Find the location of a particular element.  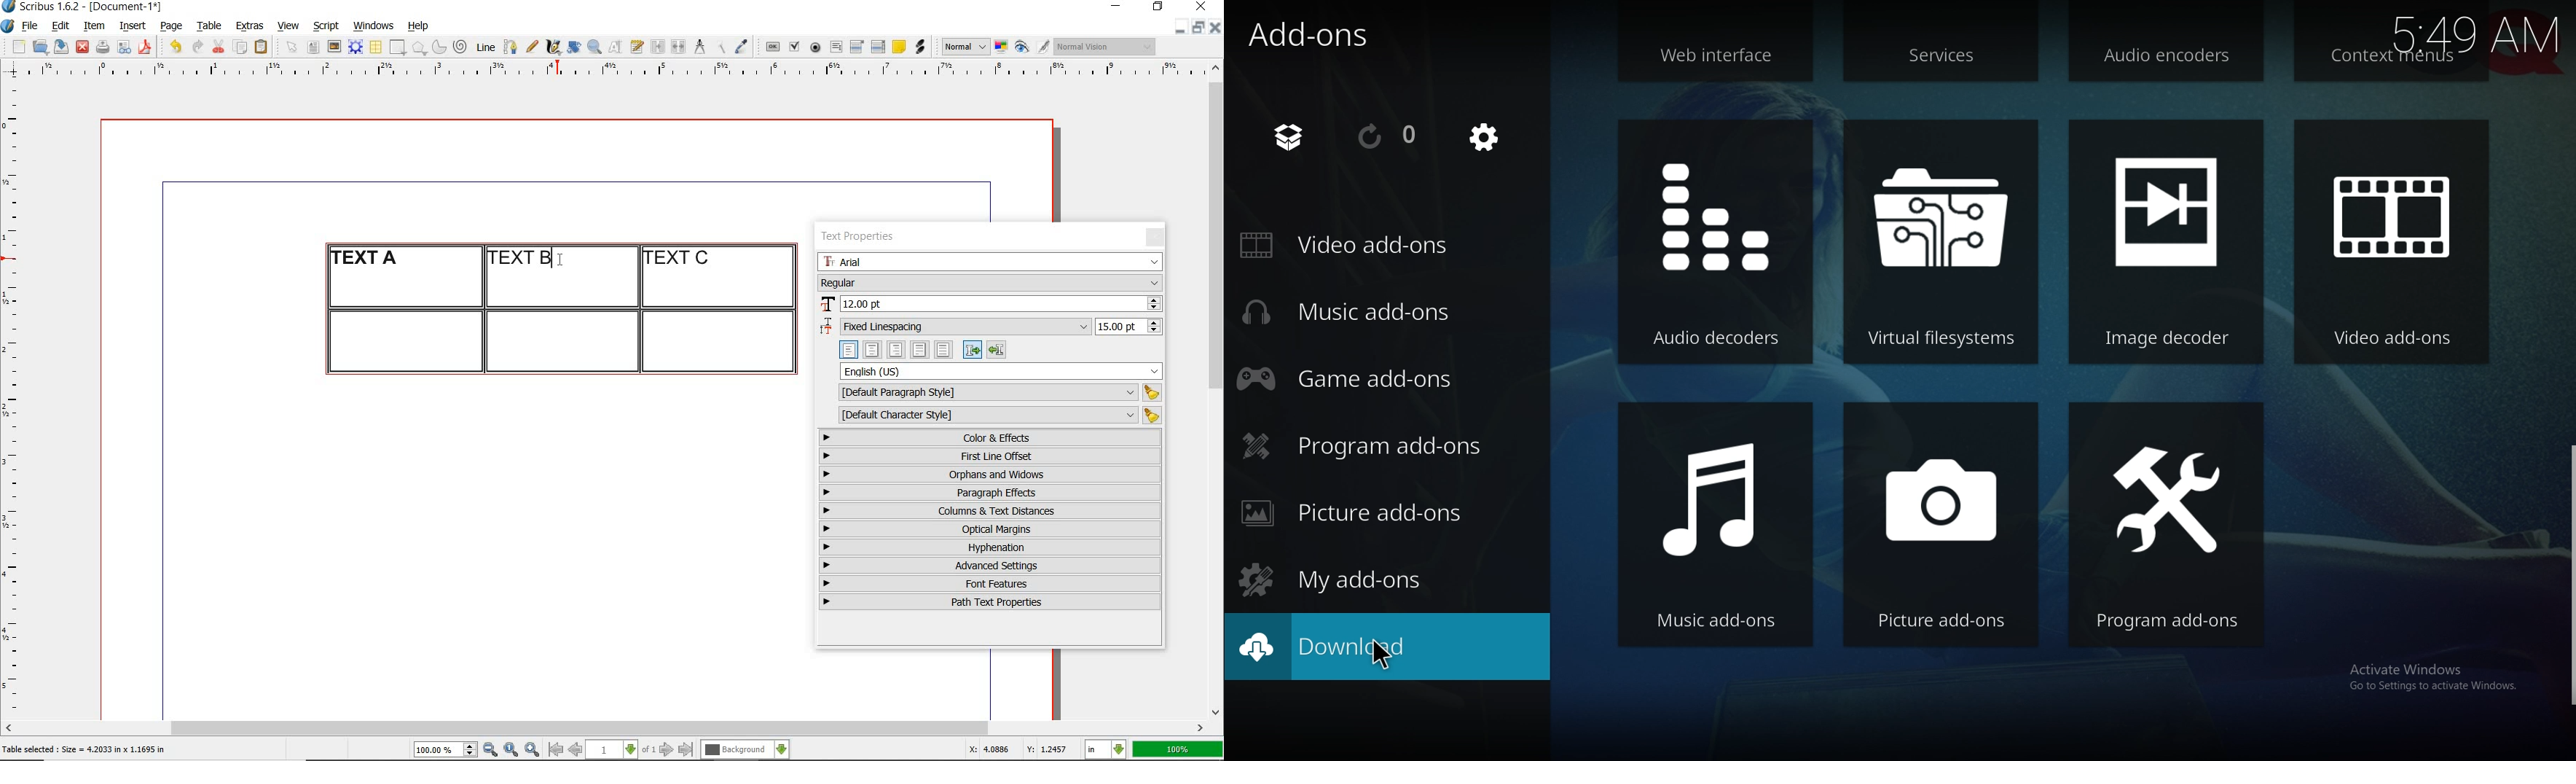

help is located at coordinates (417, 27).